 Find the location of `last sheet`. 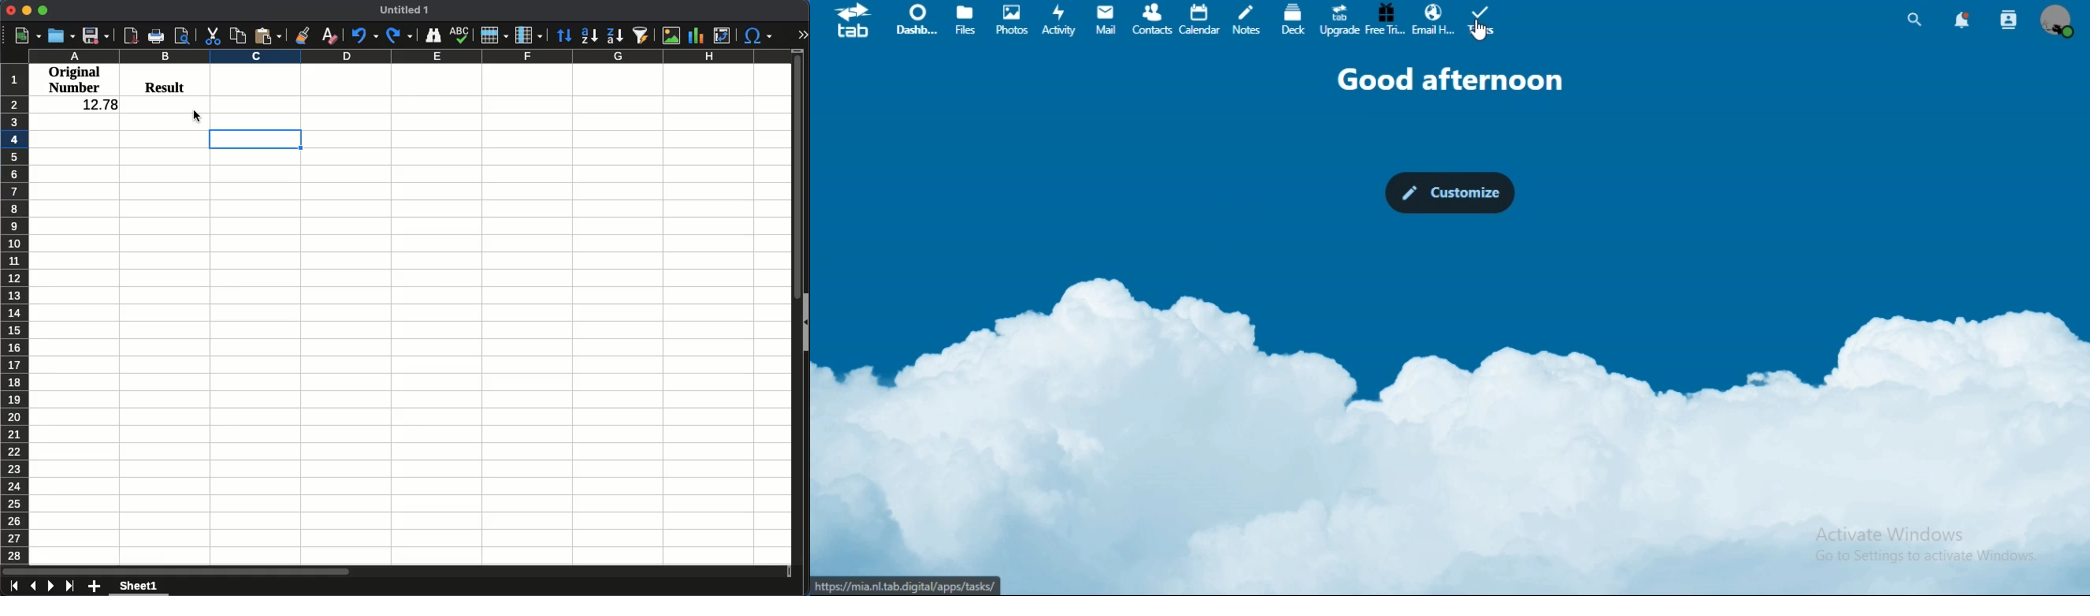

last sheet is located at coordinates (70, 586).